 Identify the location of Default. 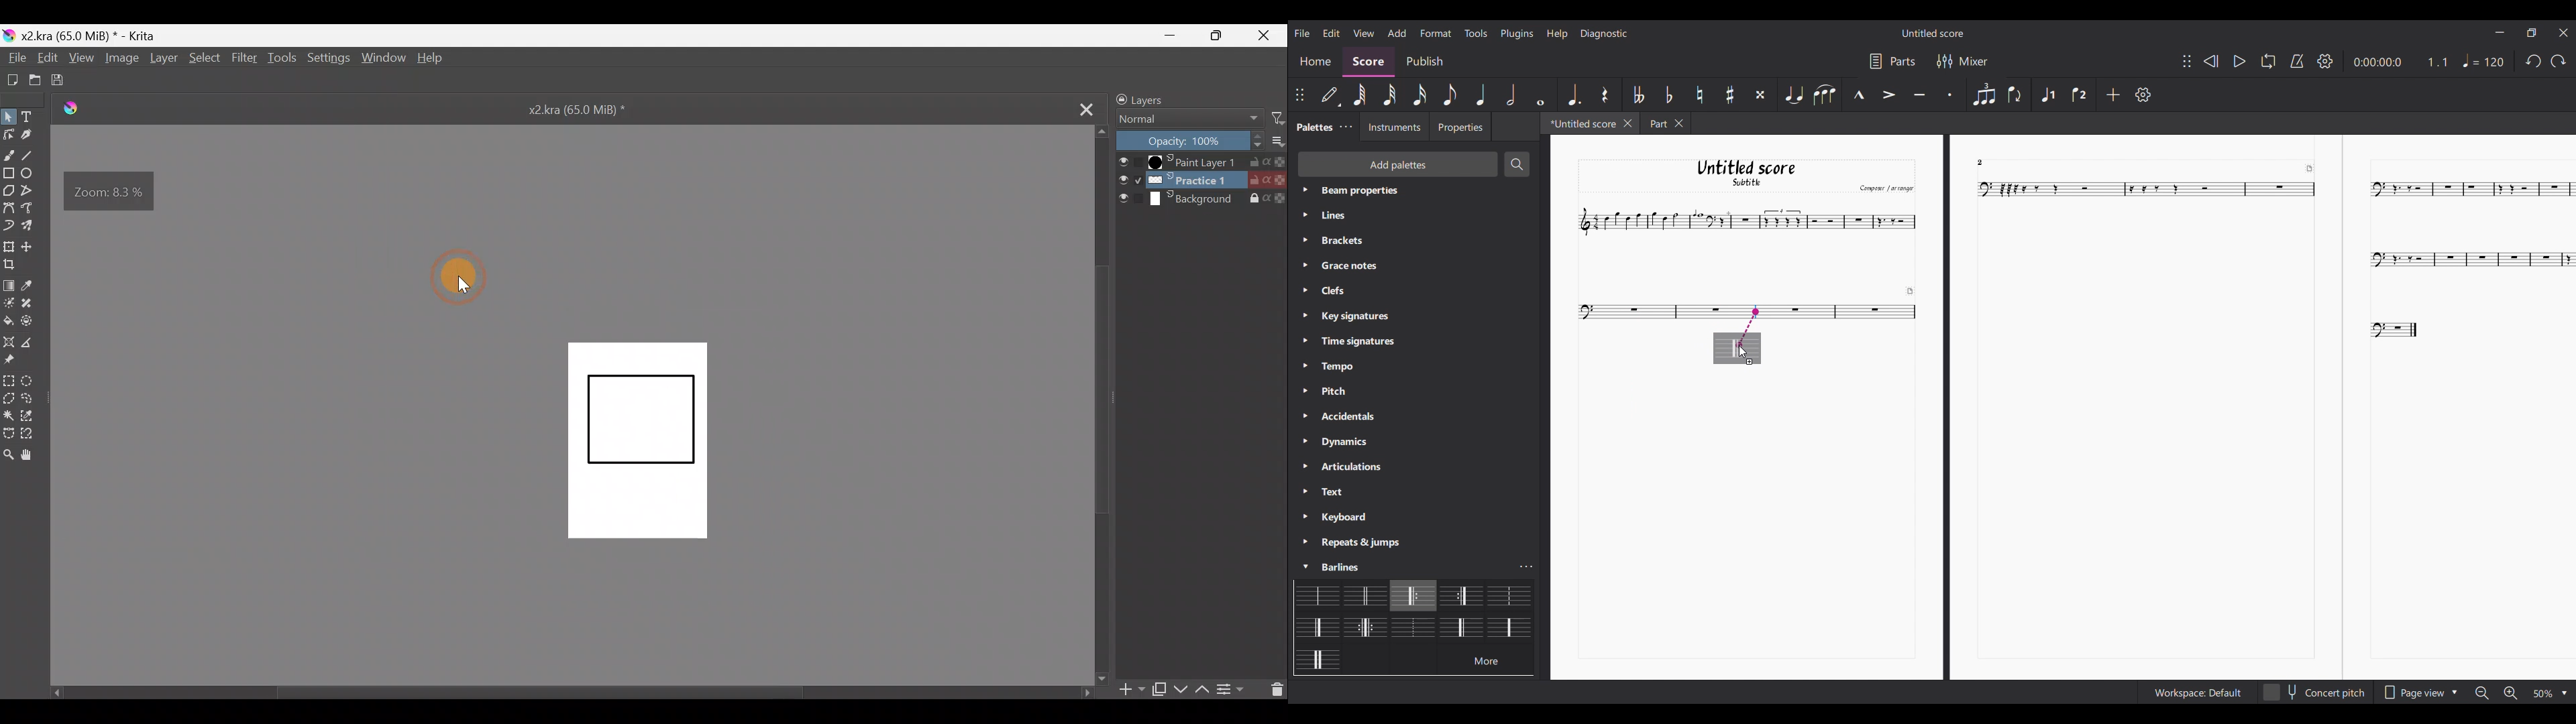
(1330, 95).